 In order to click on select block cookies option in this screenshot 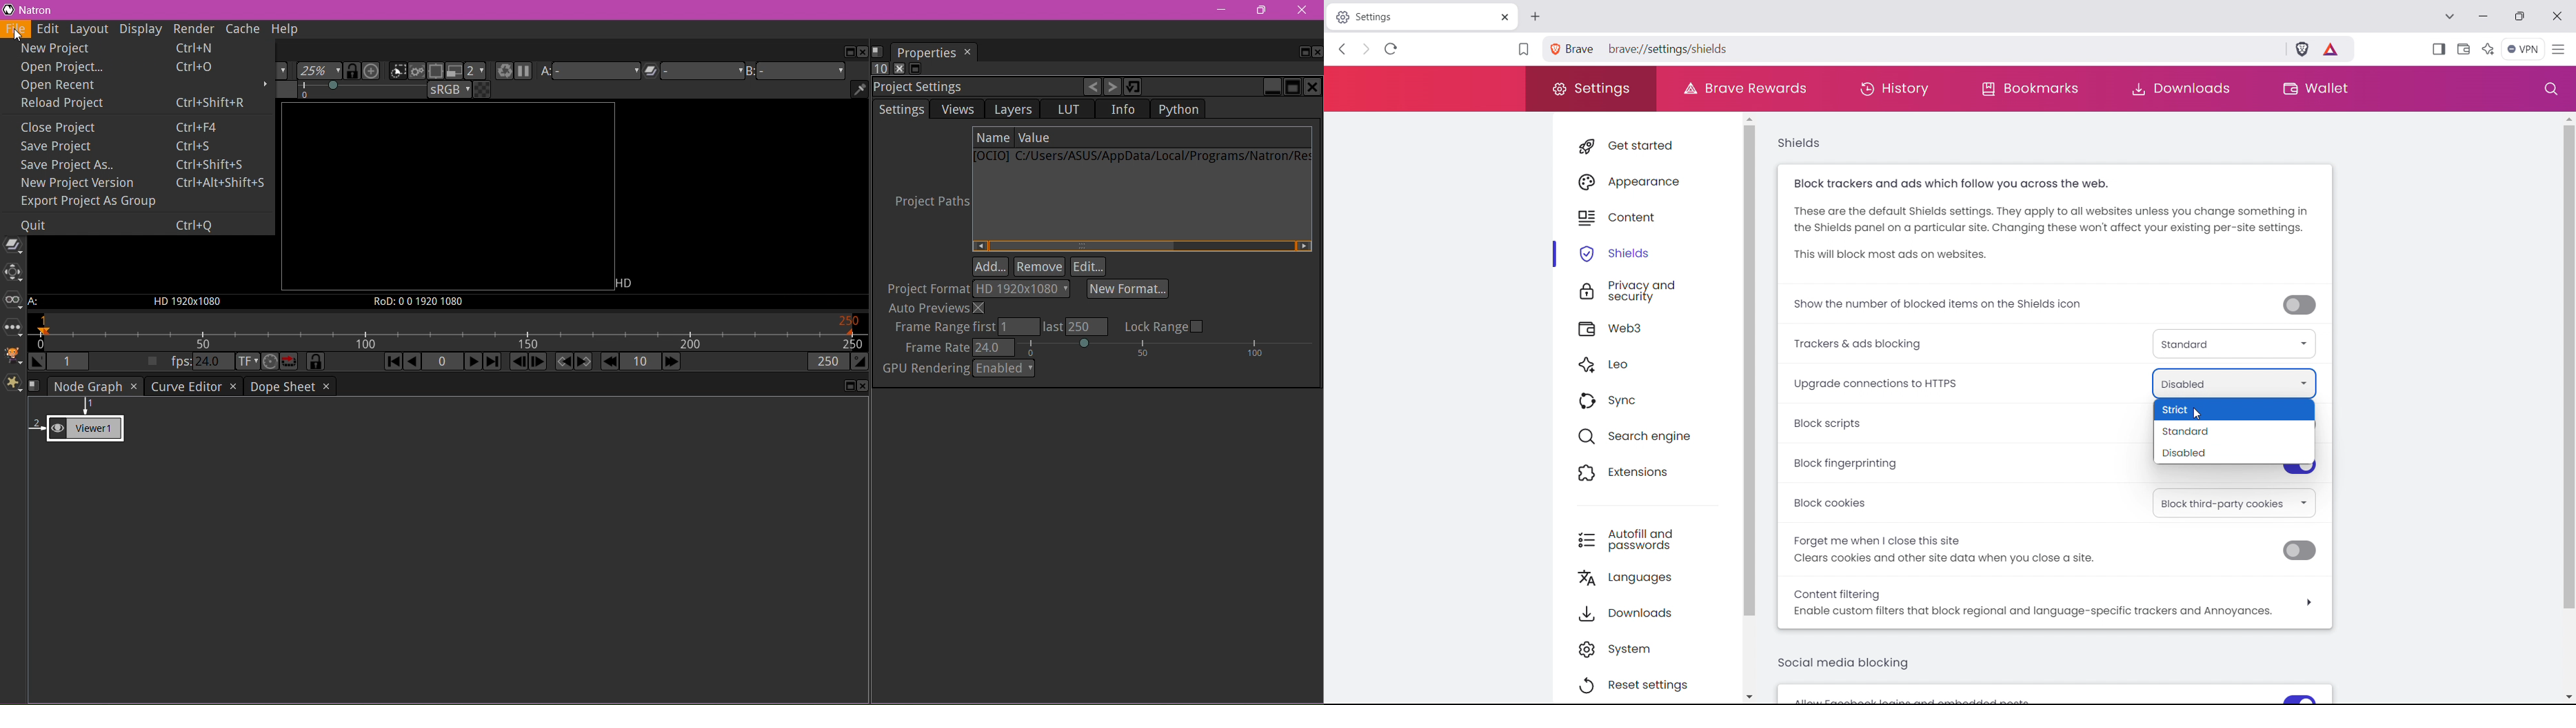, I will do `click(2236, 503)`.